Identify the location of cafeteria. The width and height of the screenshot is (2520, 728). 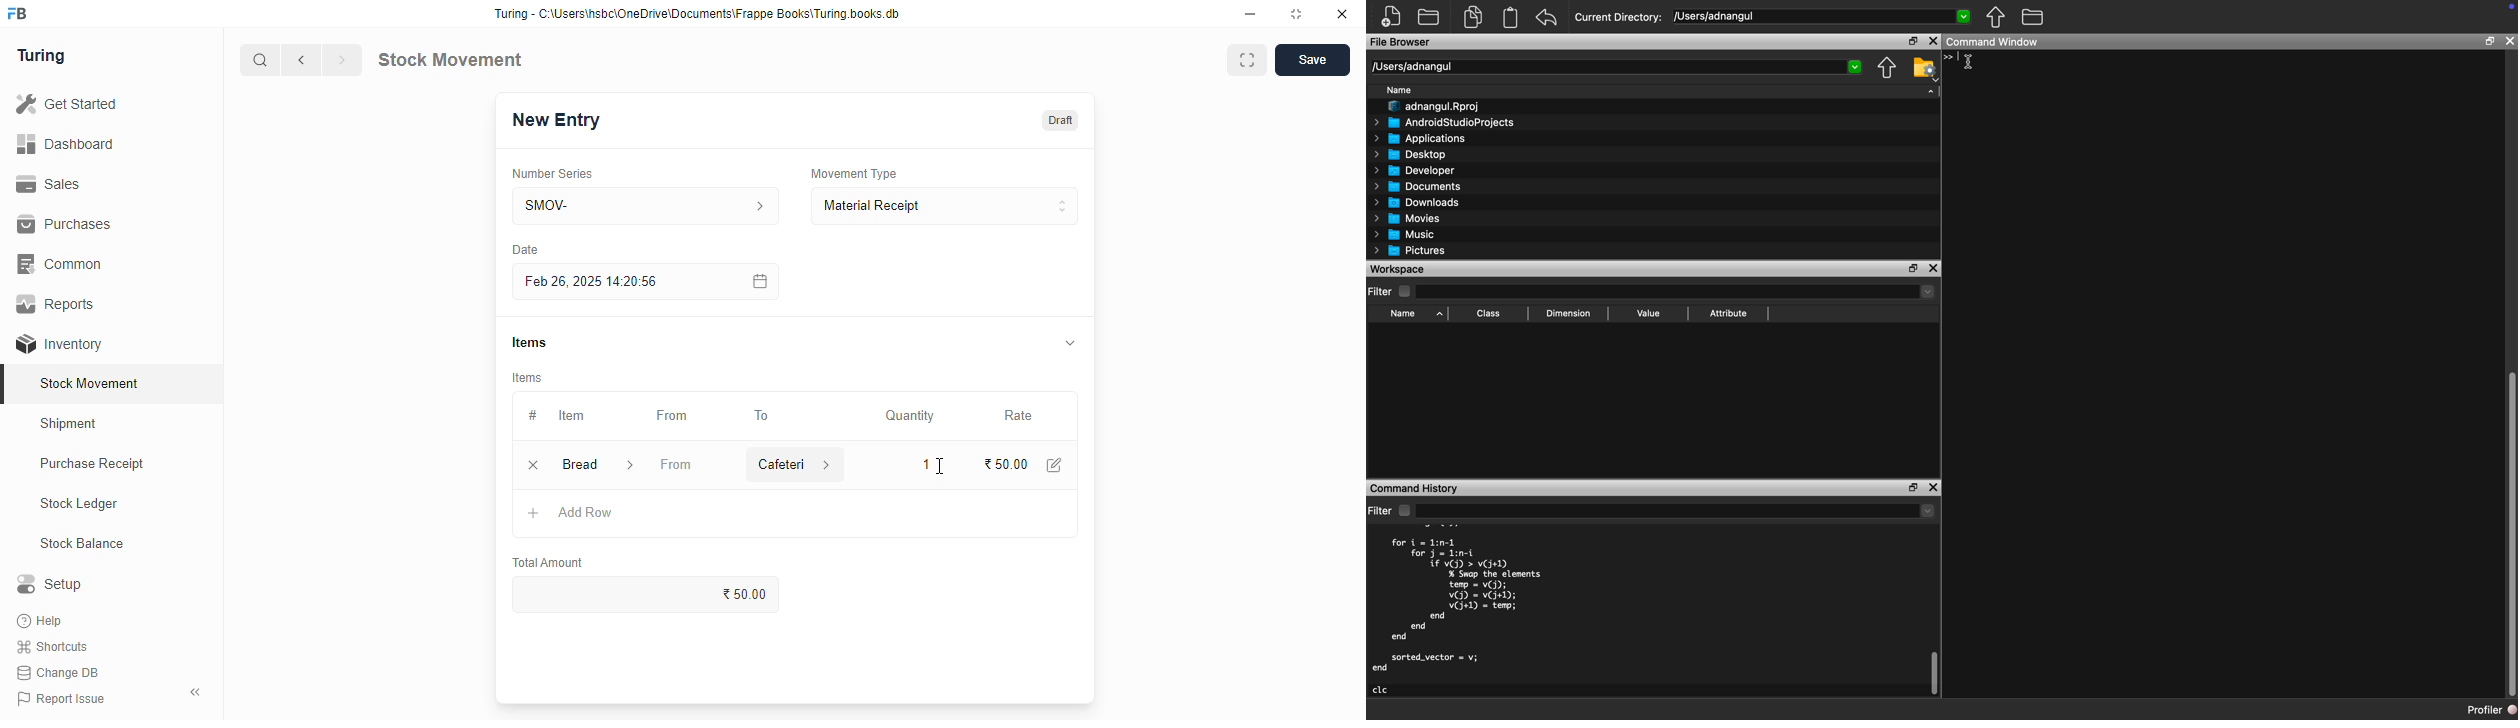
(776, 464).